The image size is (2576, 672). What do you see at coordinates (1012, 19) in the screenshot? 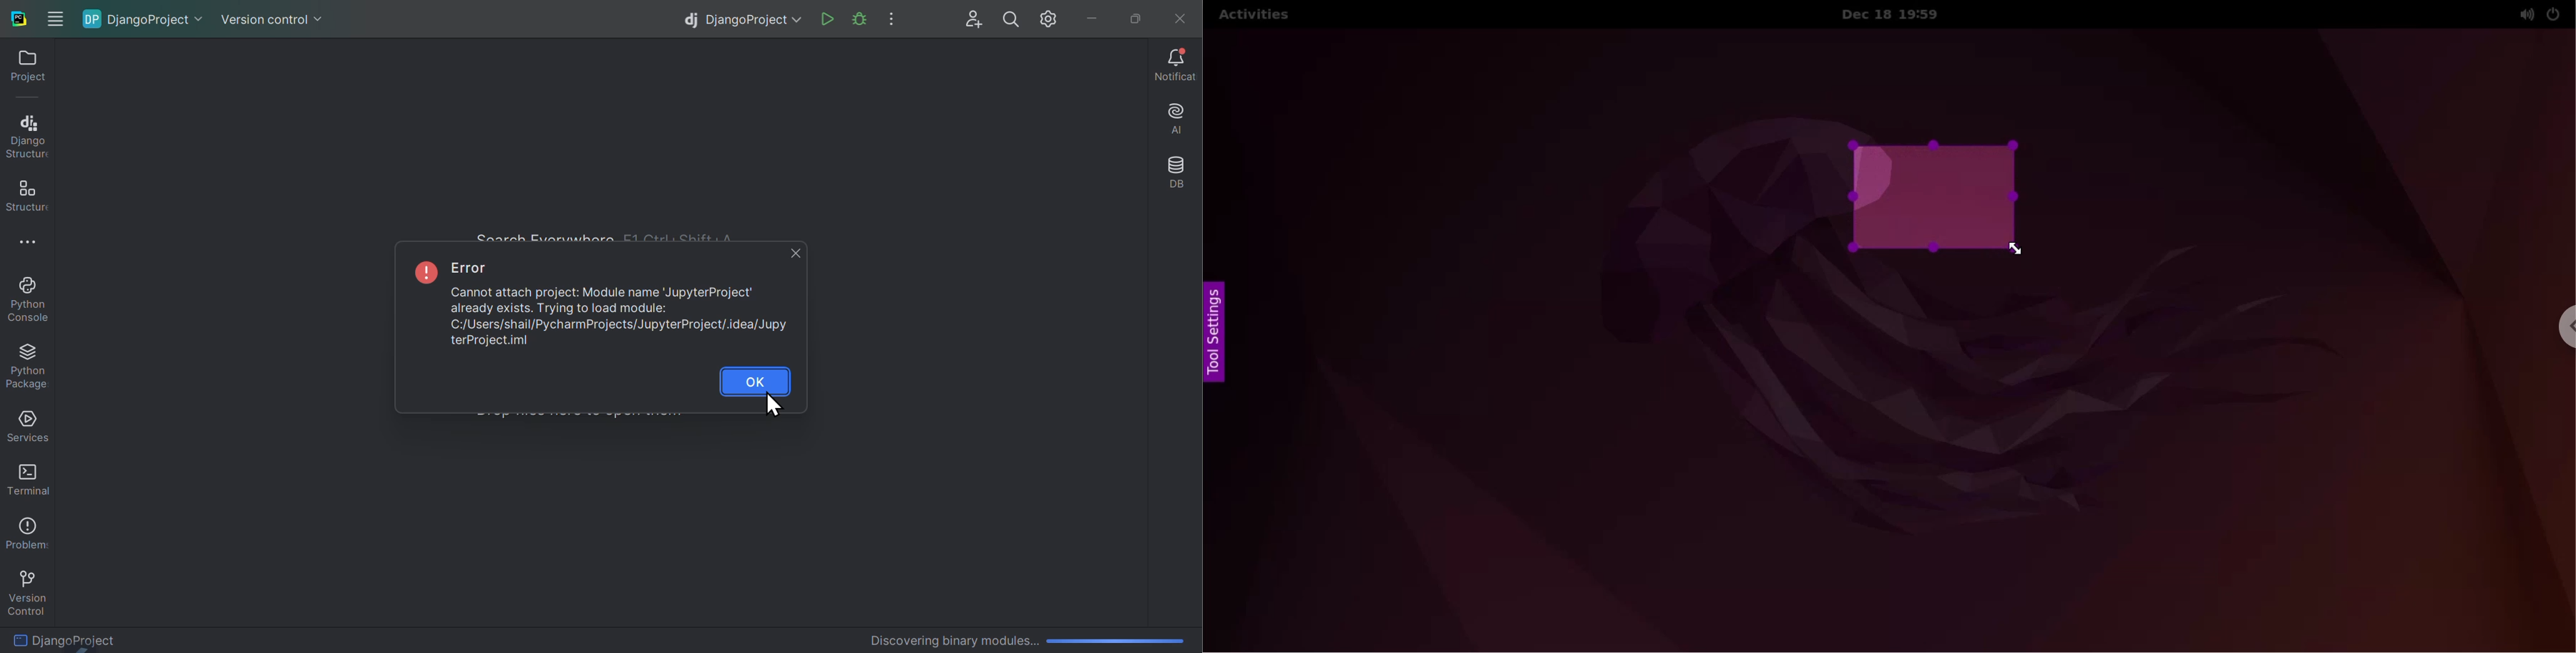
I see `search` at bounding box center [1012, 19].